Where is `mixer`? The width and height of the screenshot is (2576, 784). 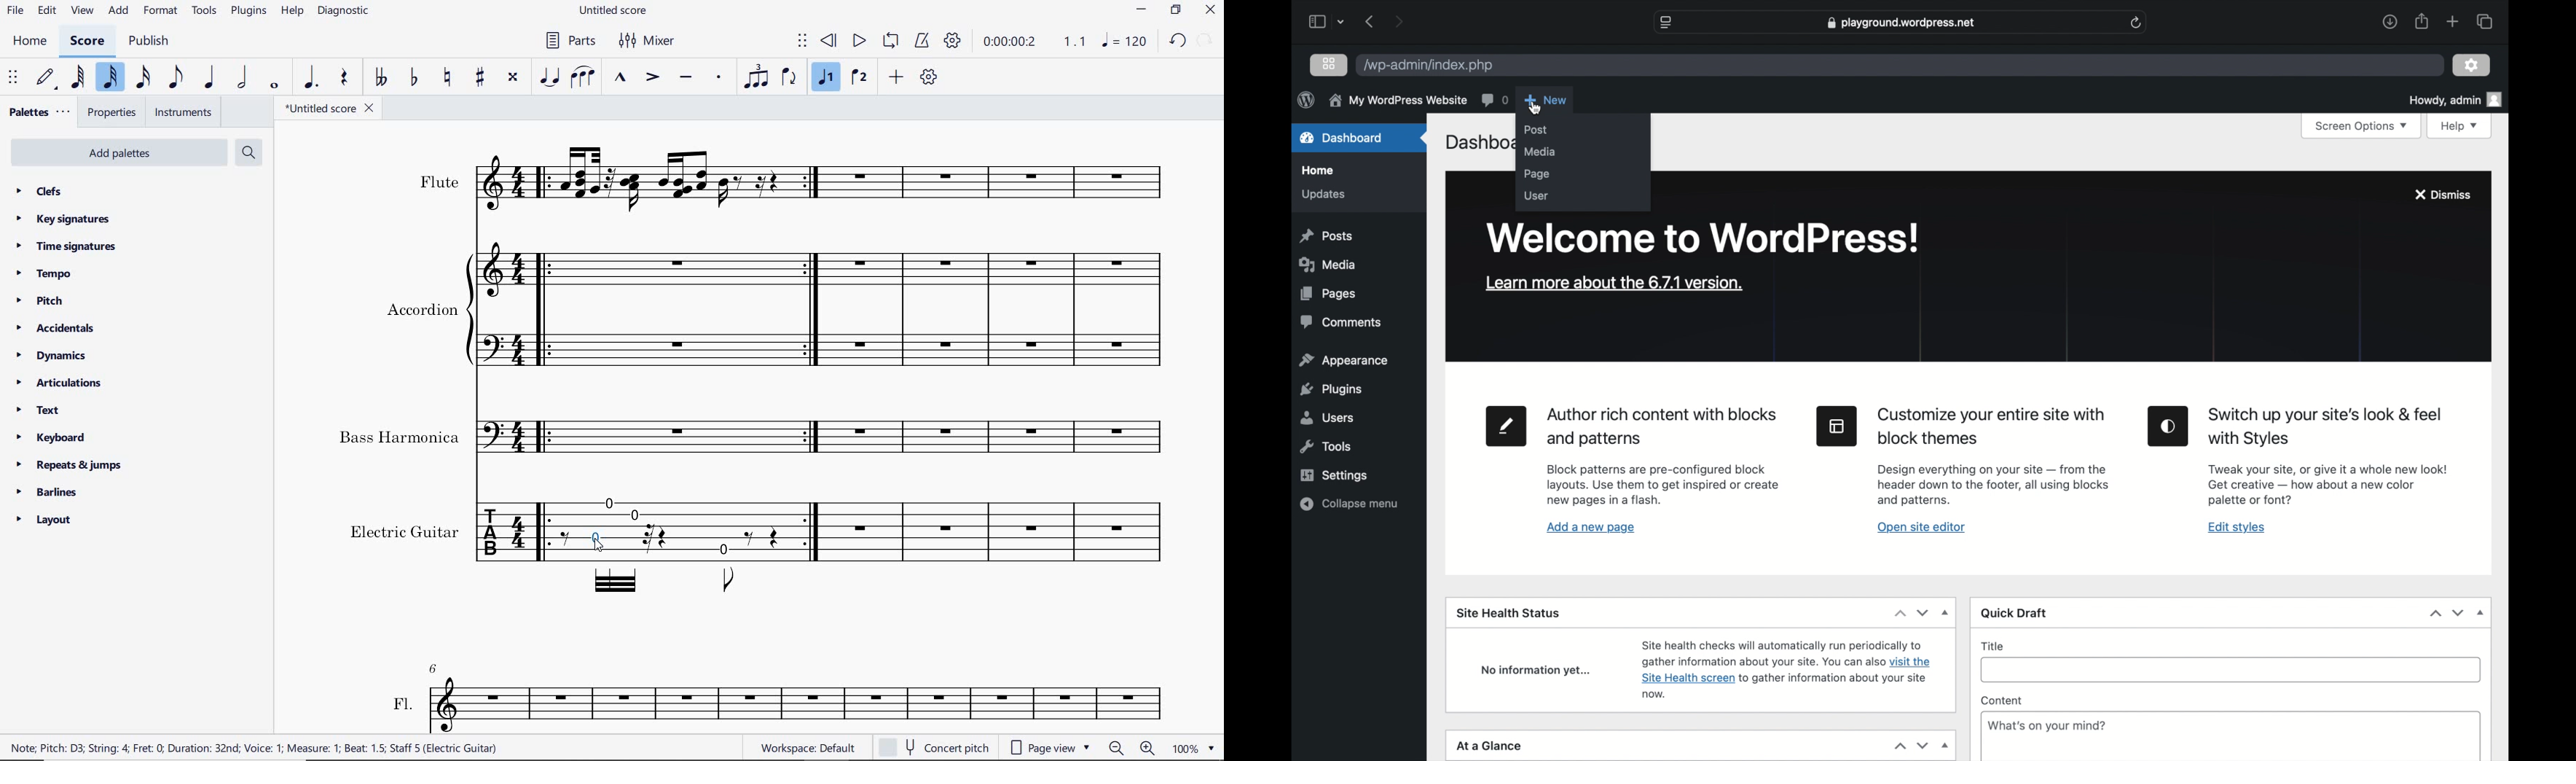
mixer is located at coordinates (648, 39).